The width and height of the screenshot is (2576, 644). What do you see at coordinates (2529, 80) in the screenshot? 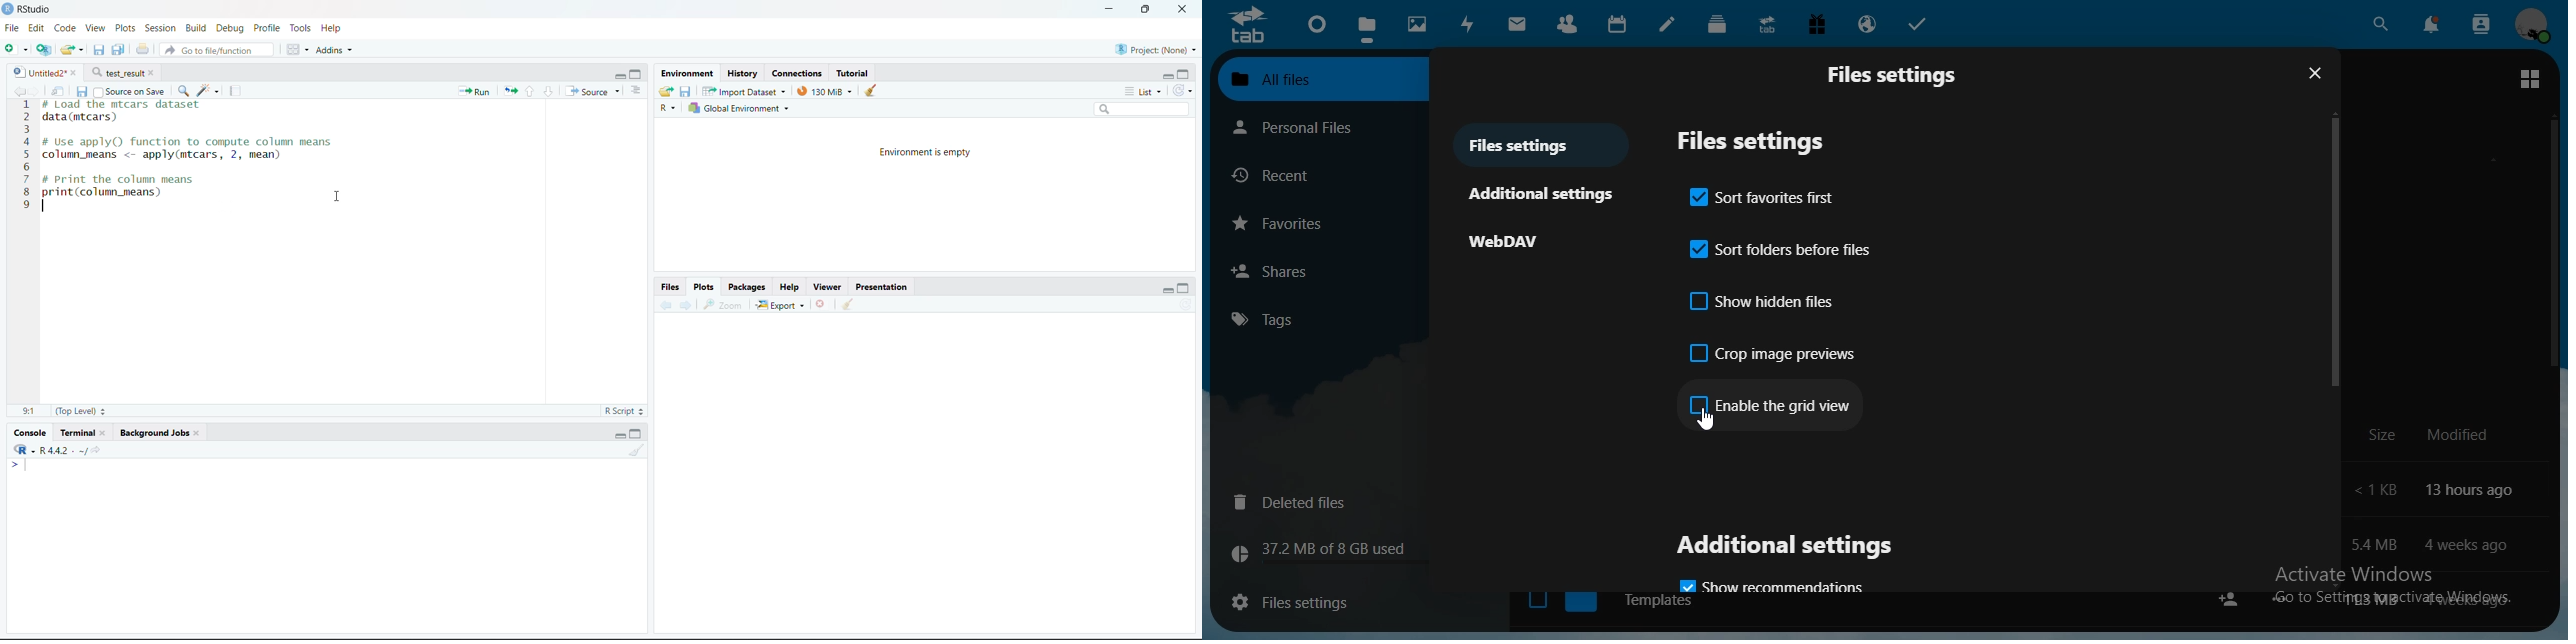
I see `switch to grid view` at bounding box center [2529, 80].